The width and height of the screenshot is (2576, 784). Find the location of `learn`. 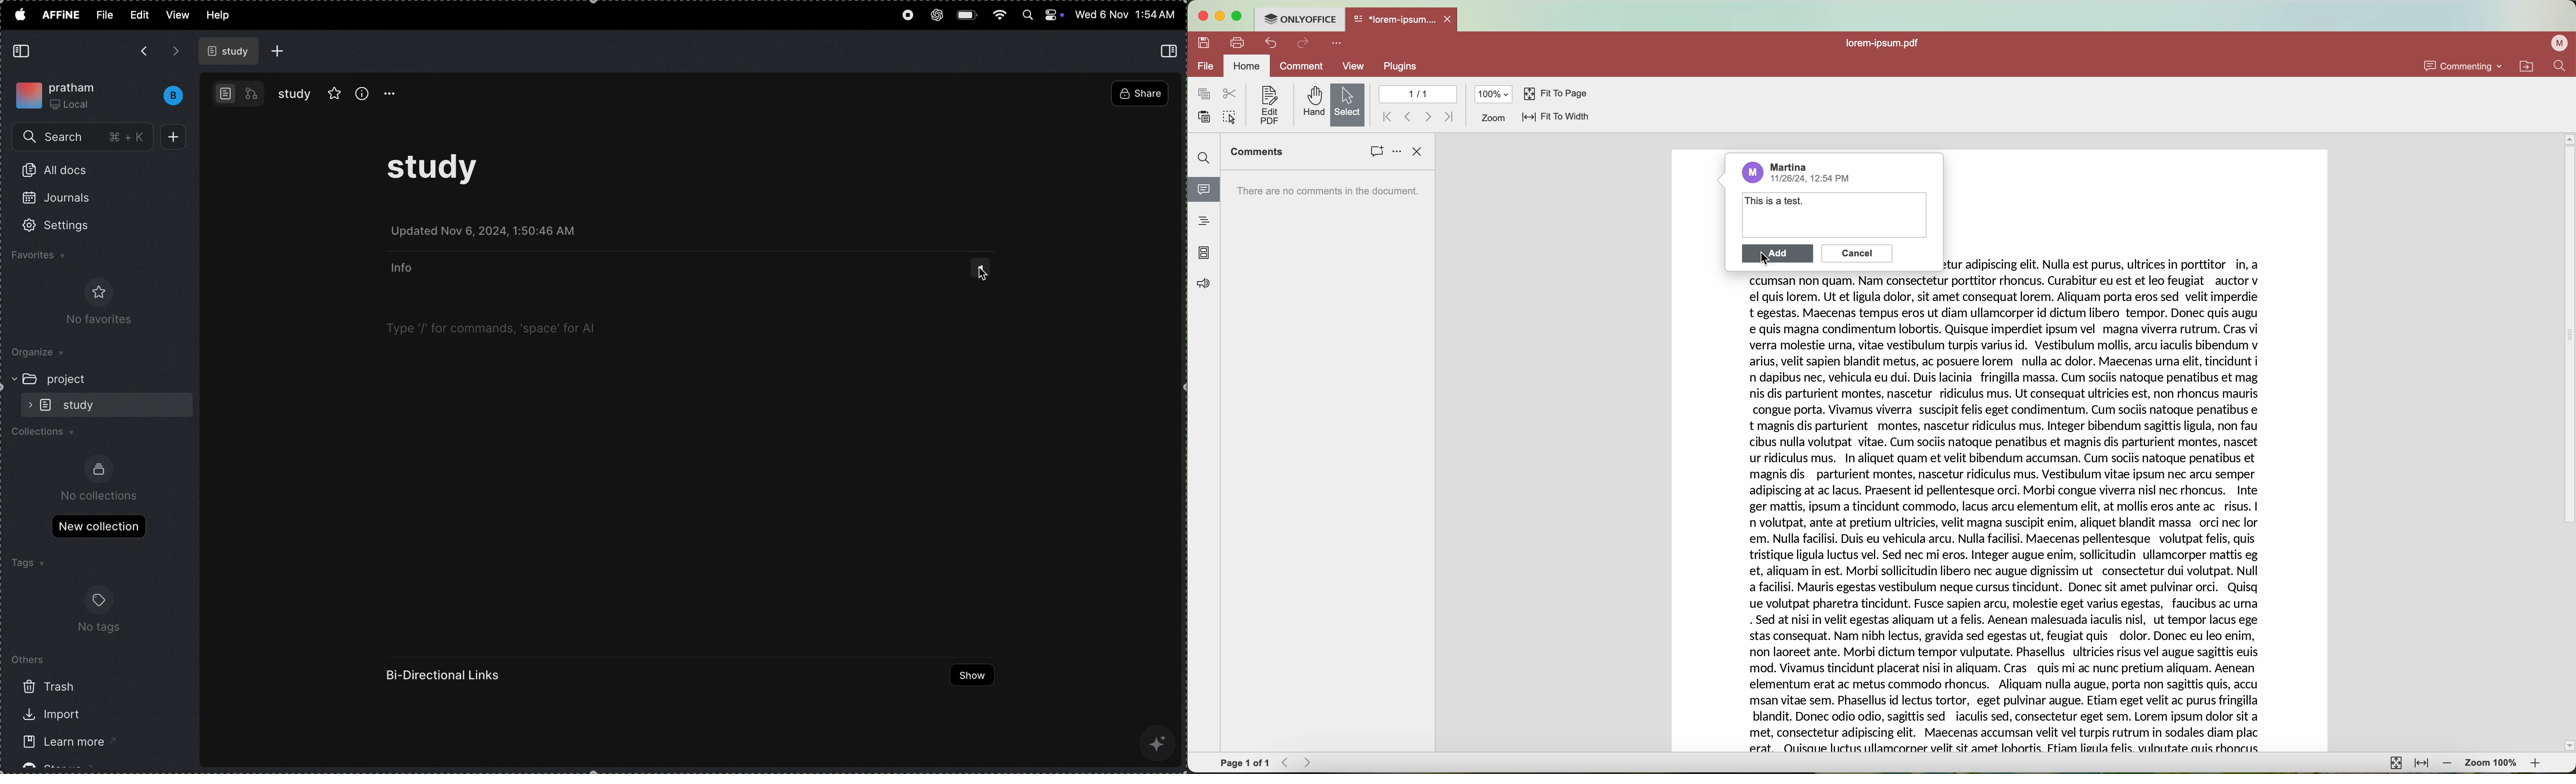

learn is located at coordinates (55, 744).